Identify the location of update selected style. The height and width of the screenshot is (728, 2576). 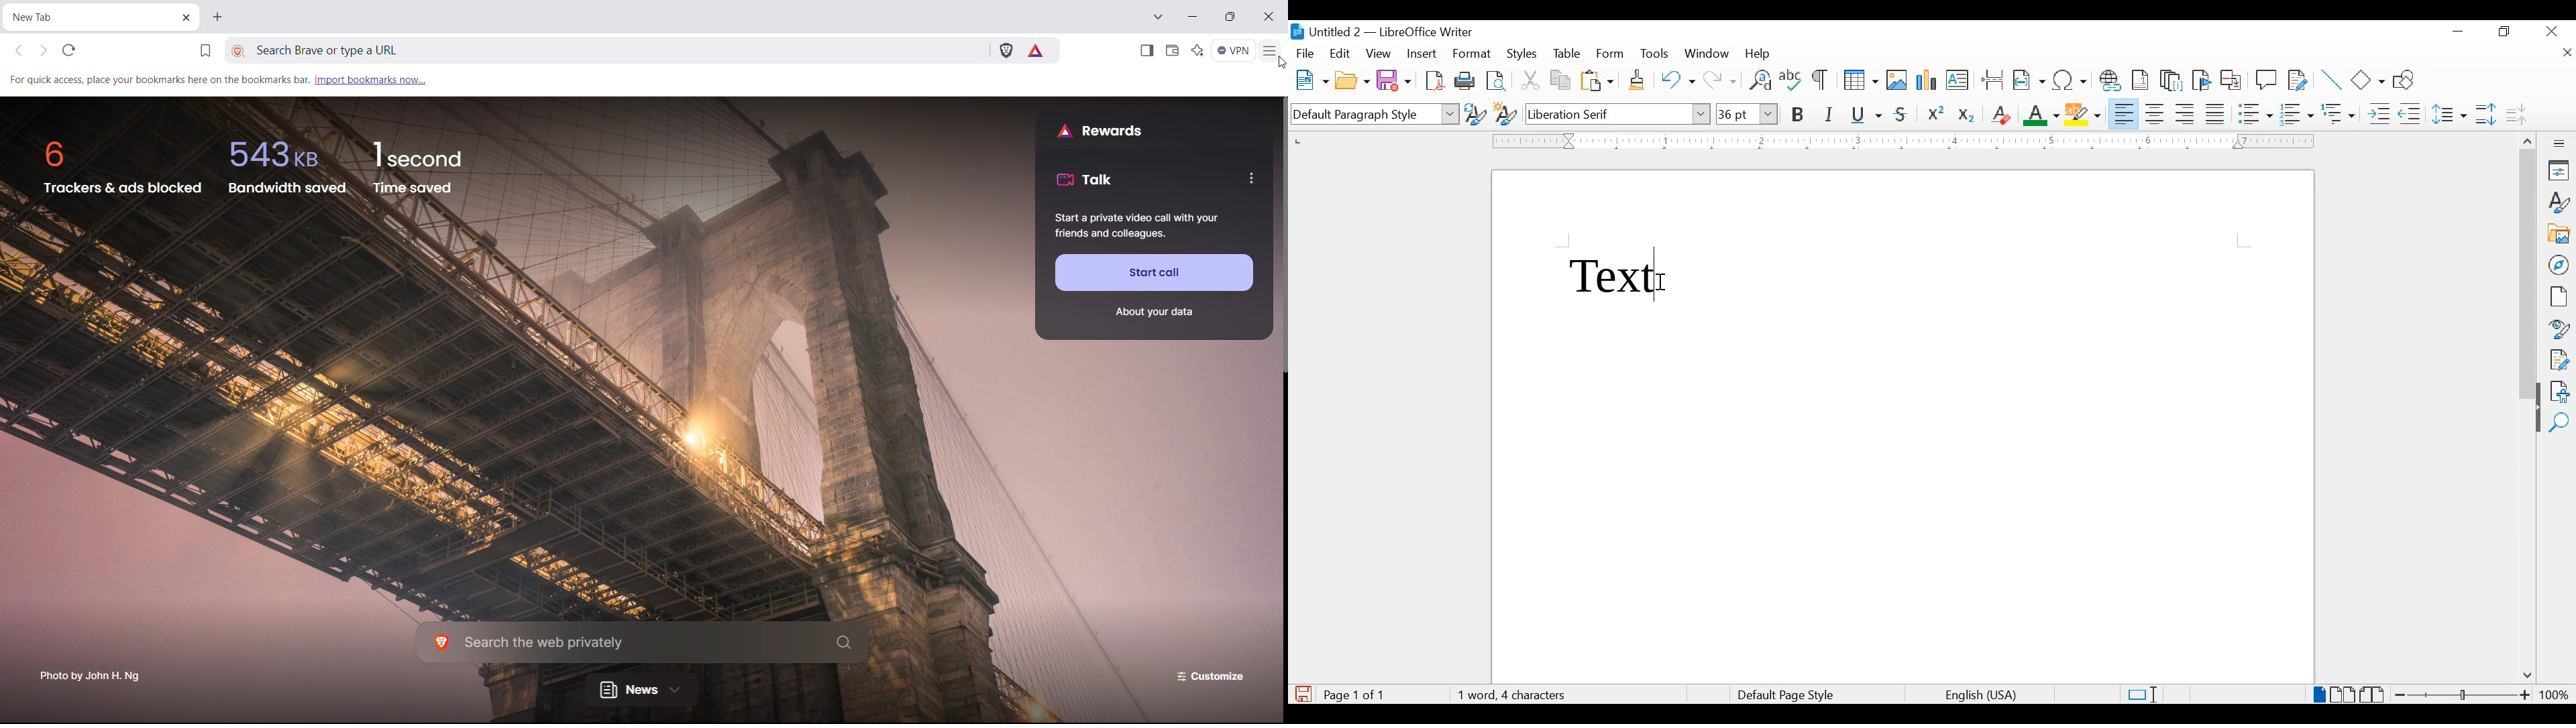
(1475, 113).